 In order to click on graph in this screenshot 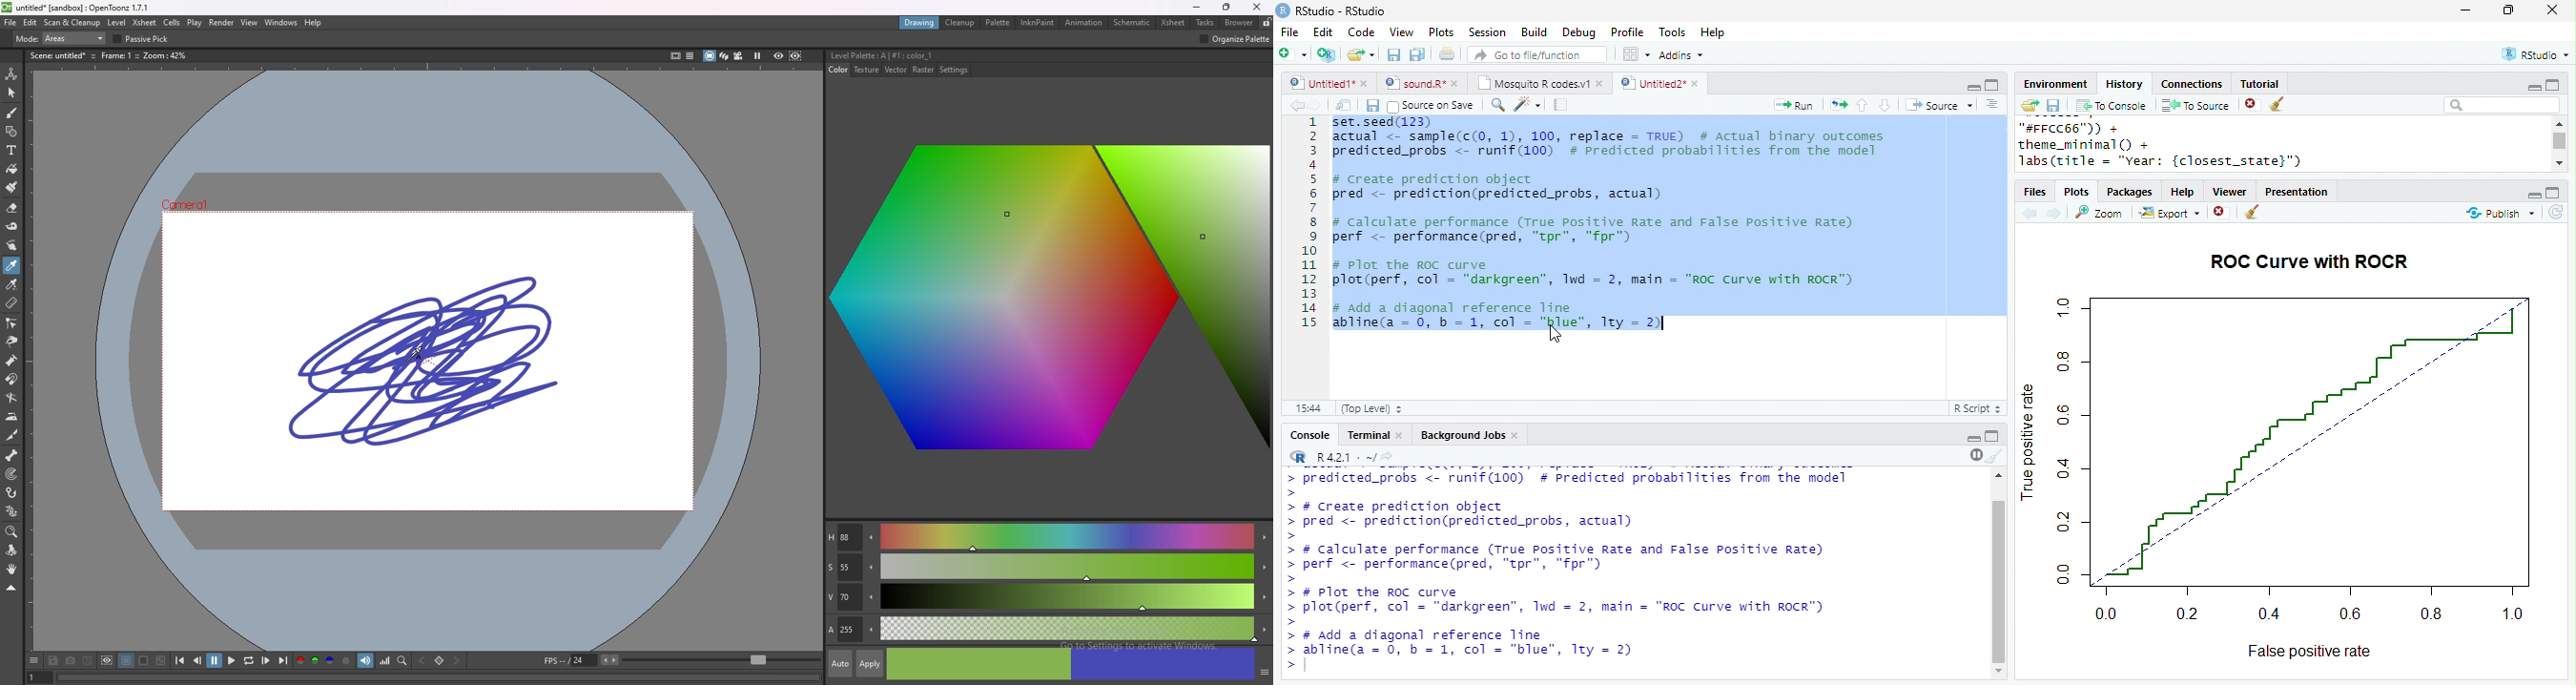, I will do `click(2310, 442)`.